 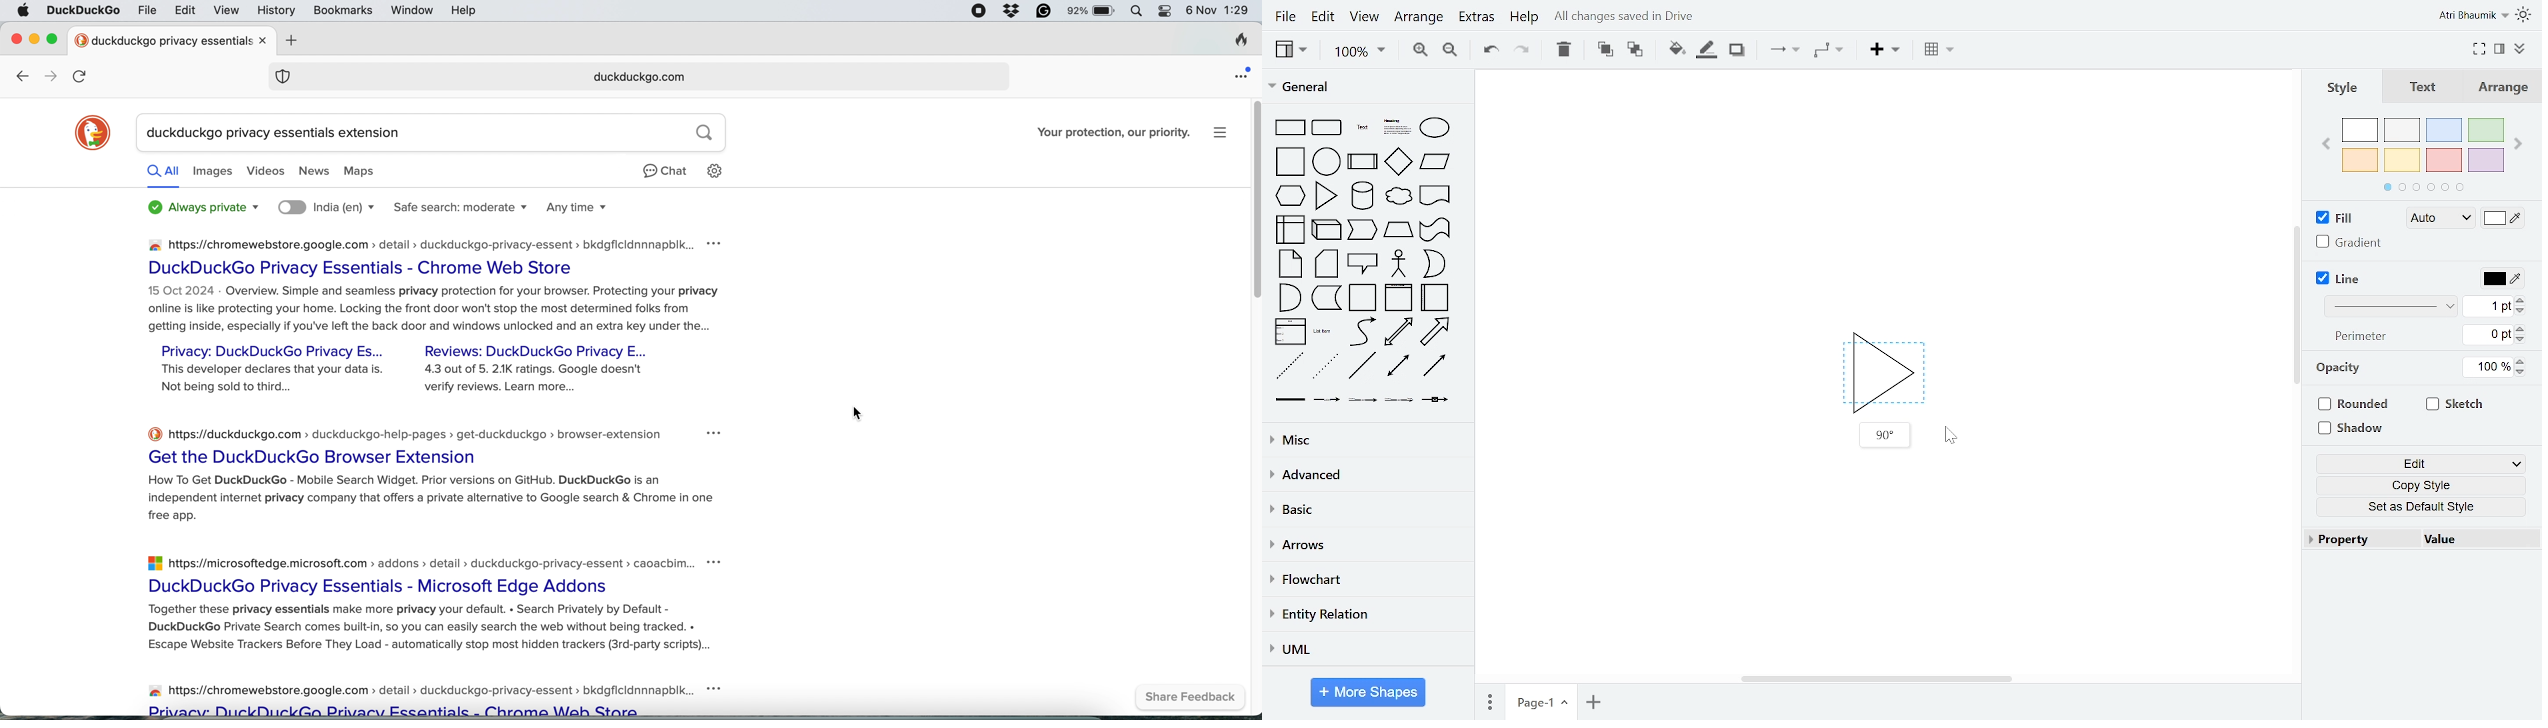 I want to click on trapezoid, so click(x=1398, y=232).